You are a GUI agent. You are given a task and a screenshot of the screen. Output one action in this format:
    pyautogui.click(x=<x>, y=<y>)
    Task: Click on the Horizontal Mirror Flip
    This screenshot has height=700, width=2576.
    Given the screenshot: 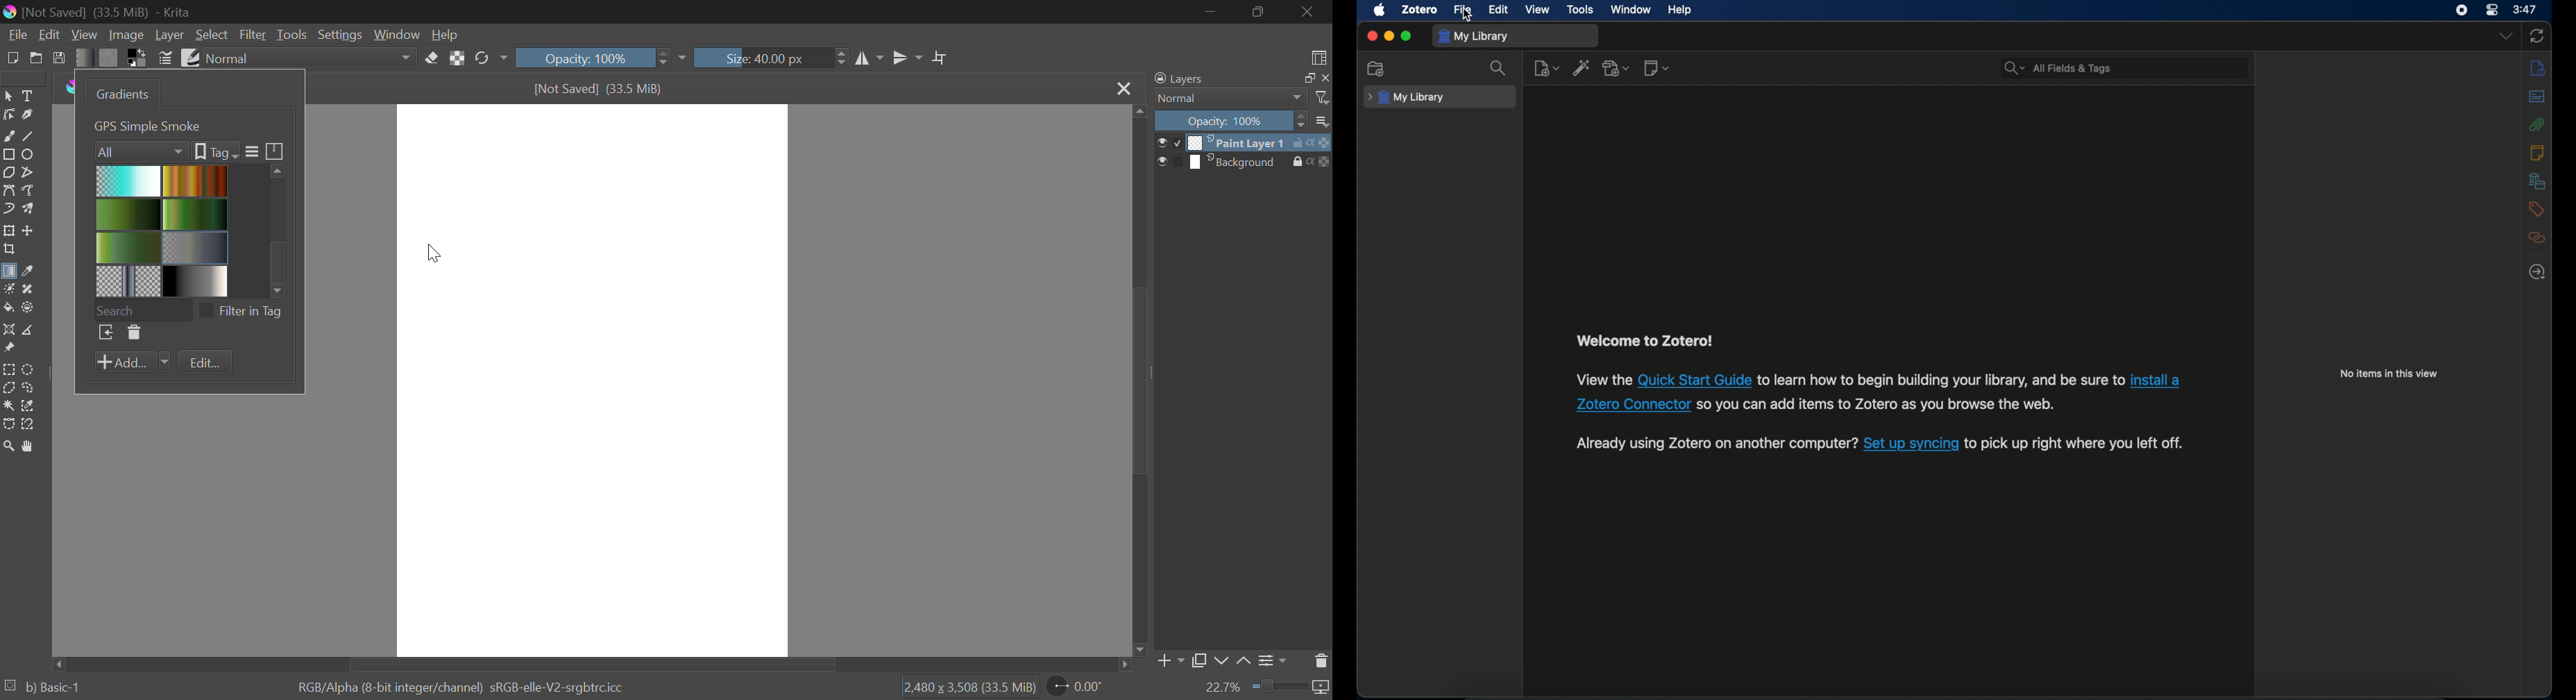 What is the action you would take?
    pyautogui.click(x=904, y=60)
    